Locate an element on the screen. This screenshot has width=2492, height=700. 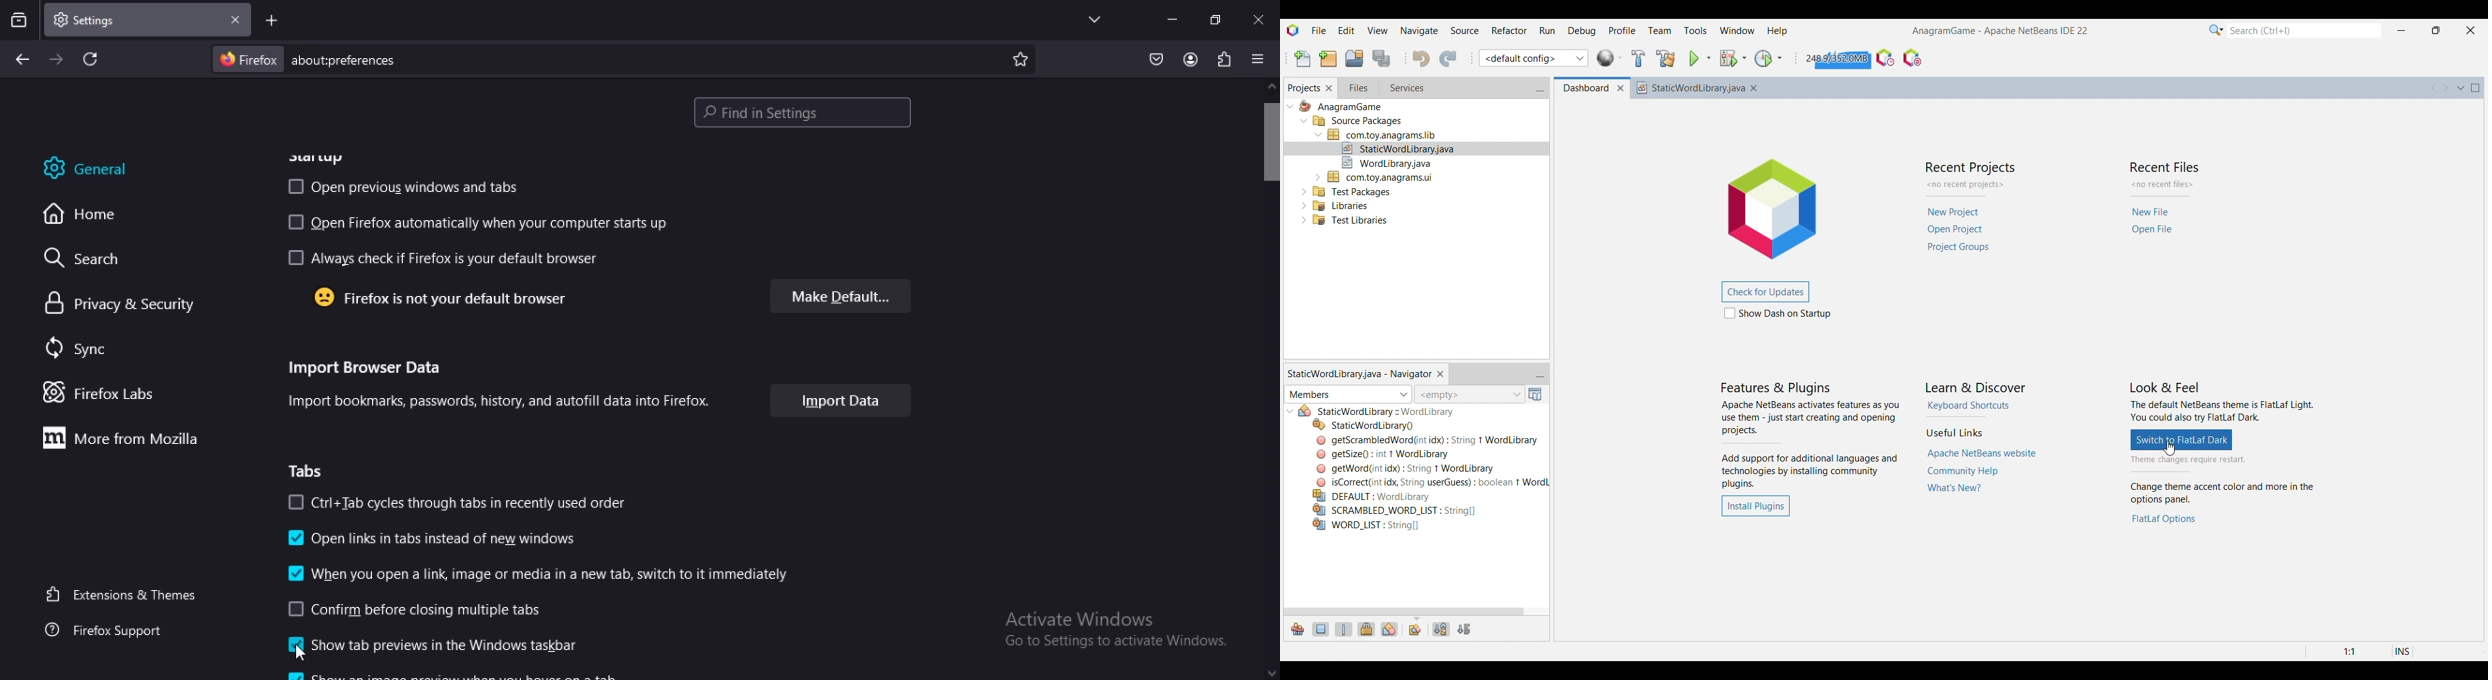
firefox labs is located at coordinates (101, 393).